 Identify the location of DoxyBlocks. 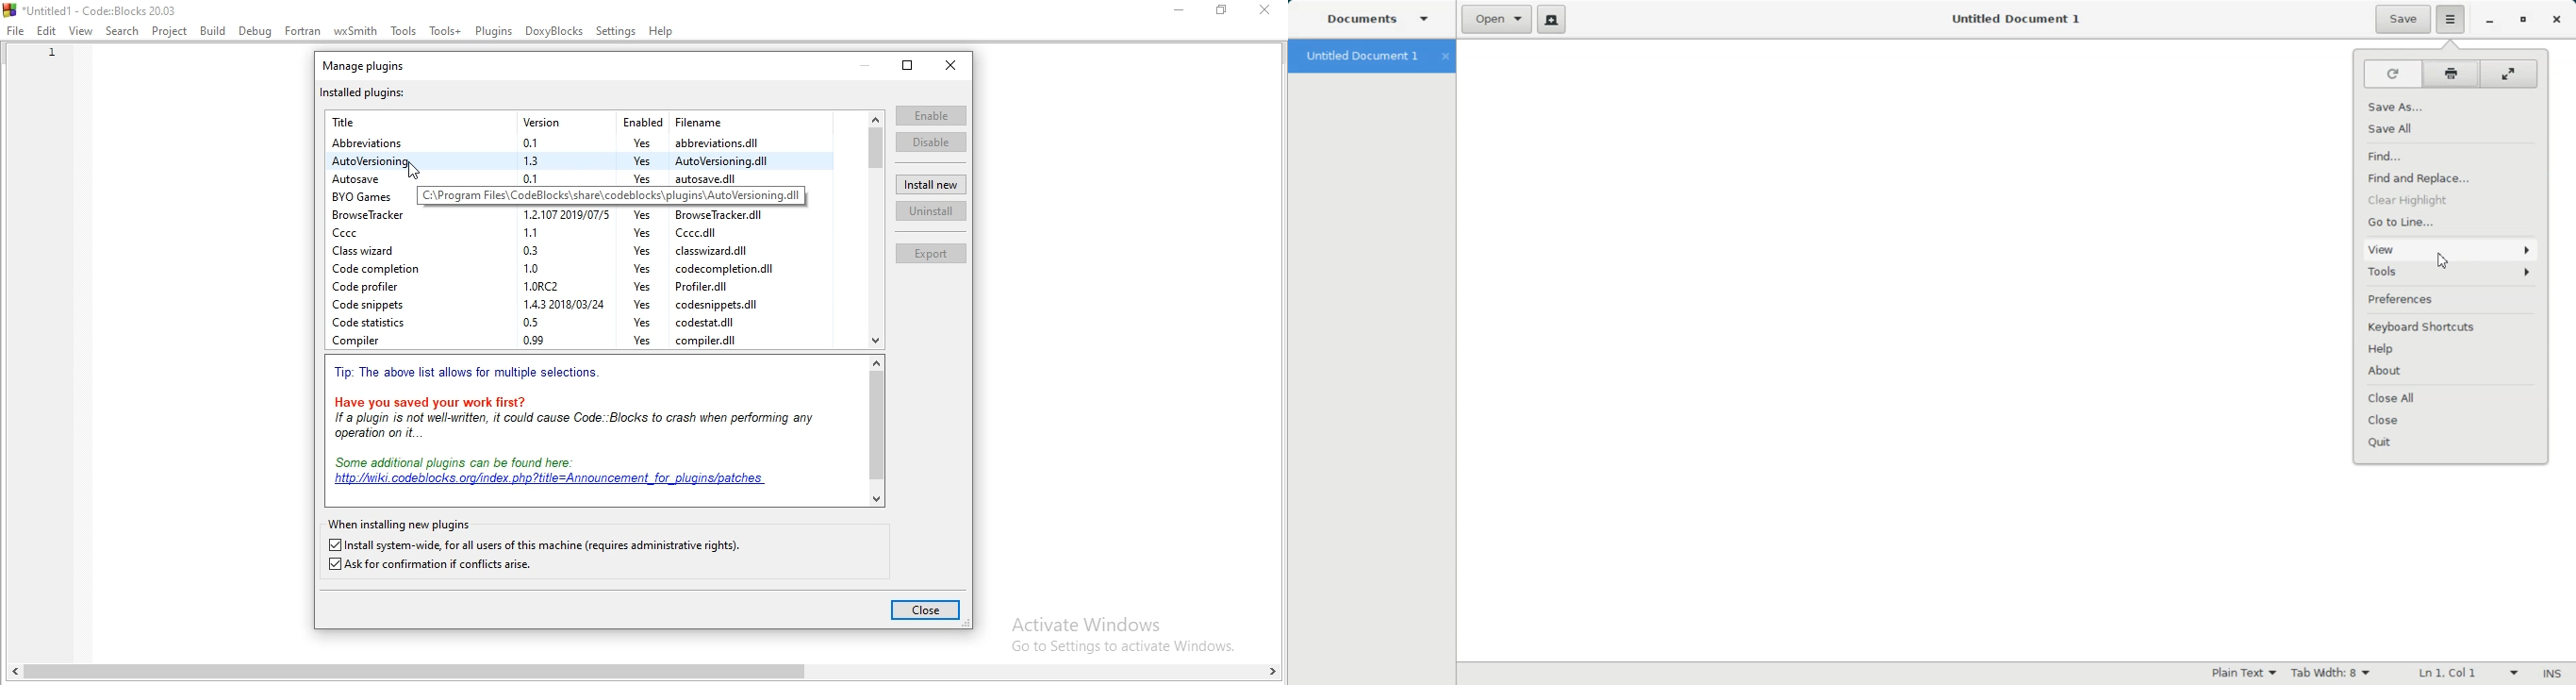
(554, 30).